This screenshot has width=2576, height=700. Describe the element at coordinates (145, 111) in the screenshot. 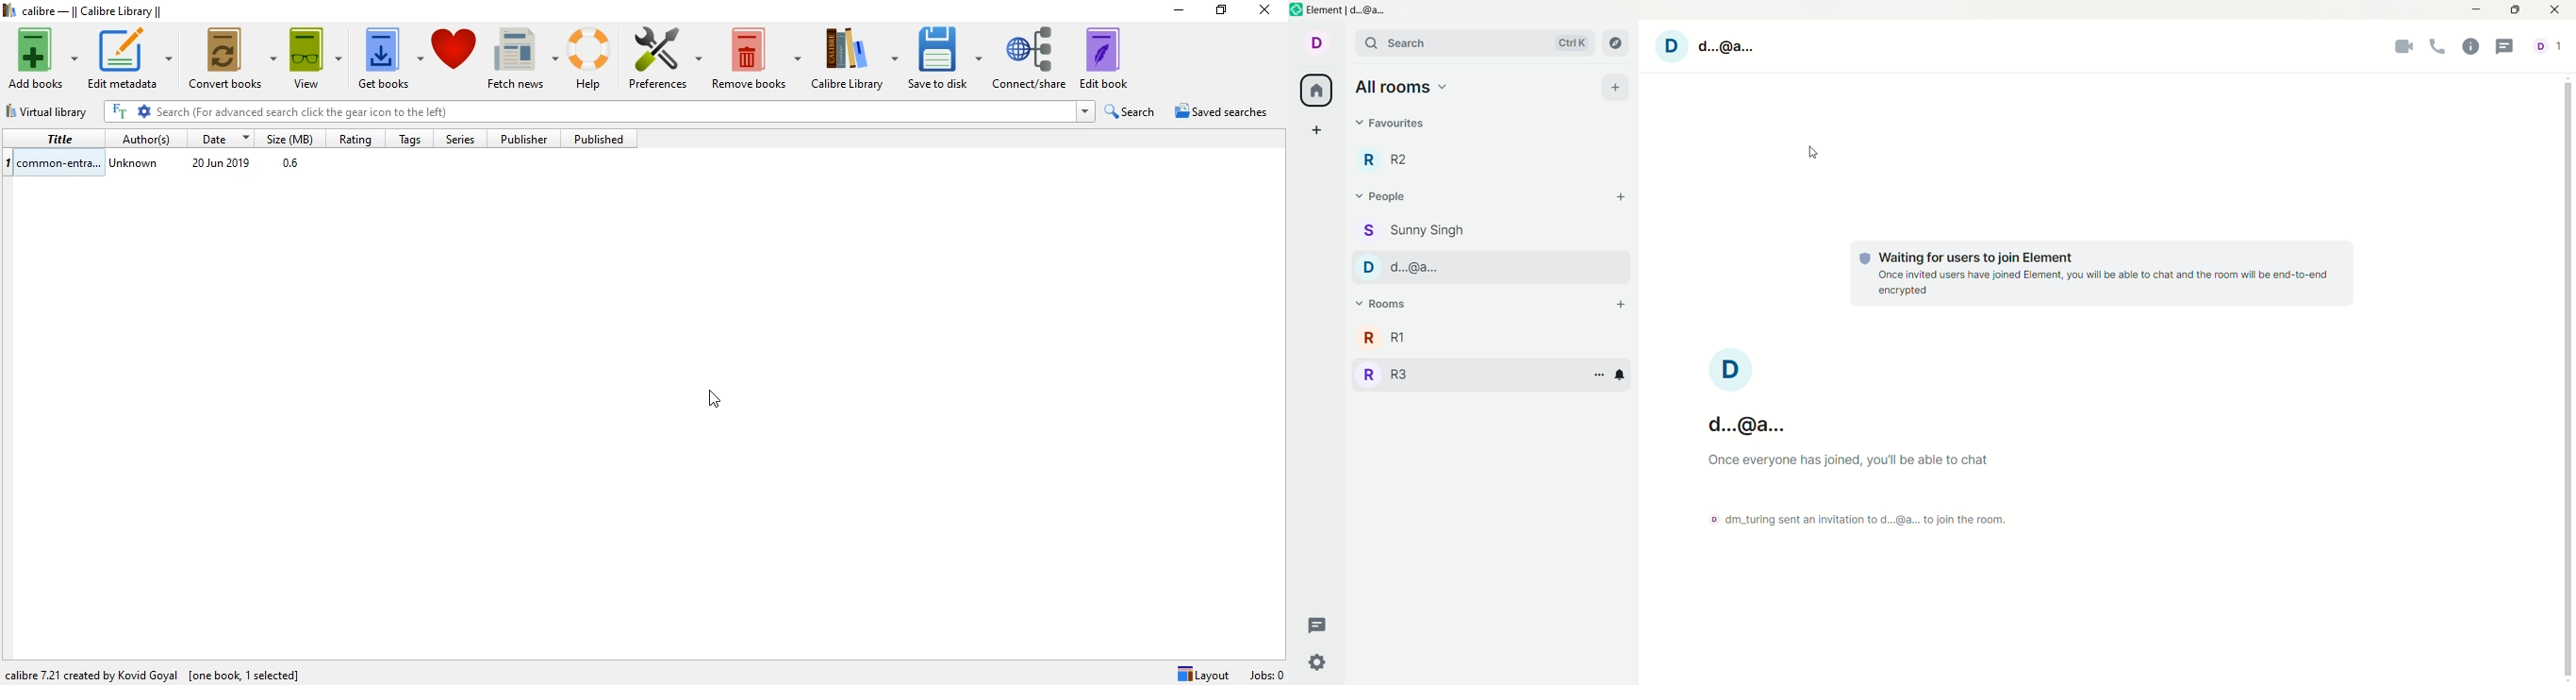

I see `advanced search` at that location.